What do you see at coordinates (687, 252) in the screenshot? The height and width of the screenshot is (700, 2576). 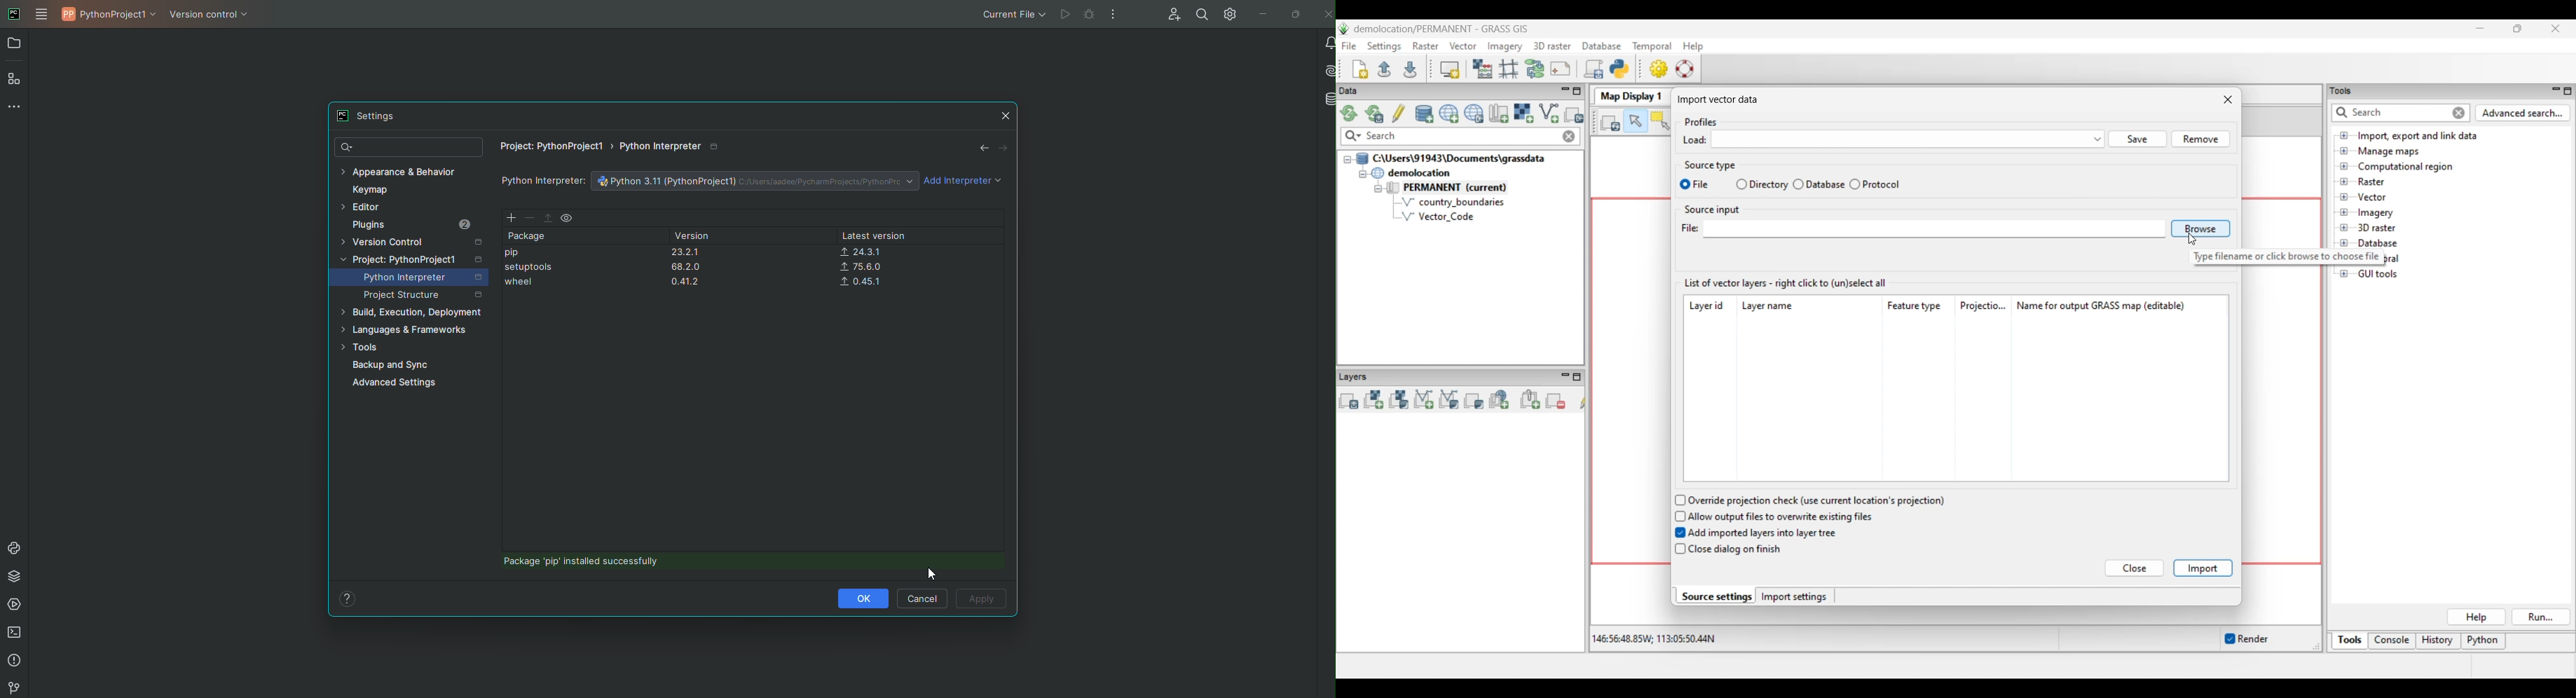 I see `23.2.1` at bounding box center [687, 252].